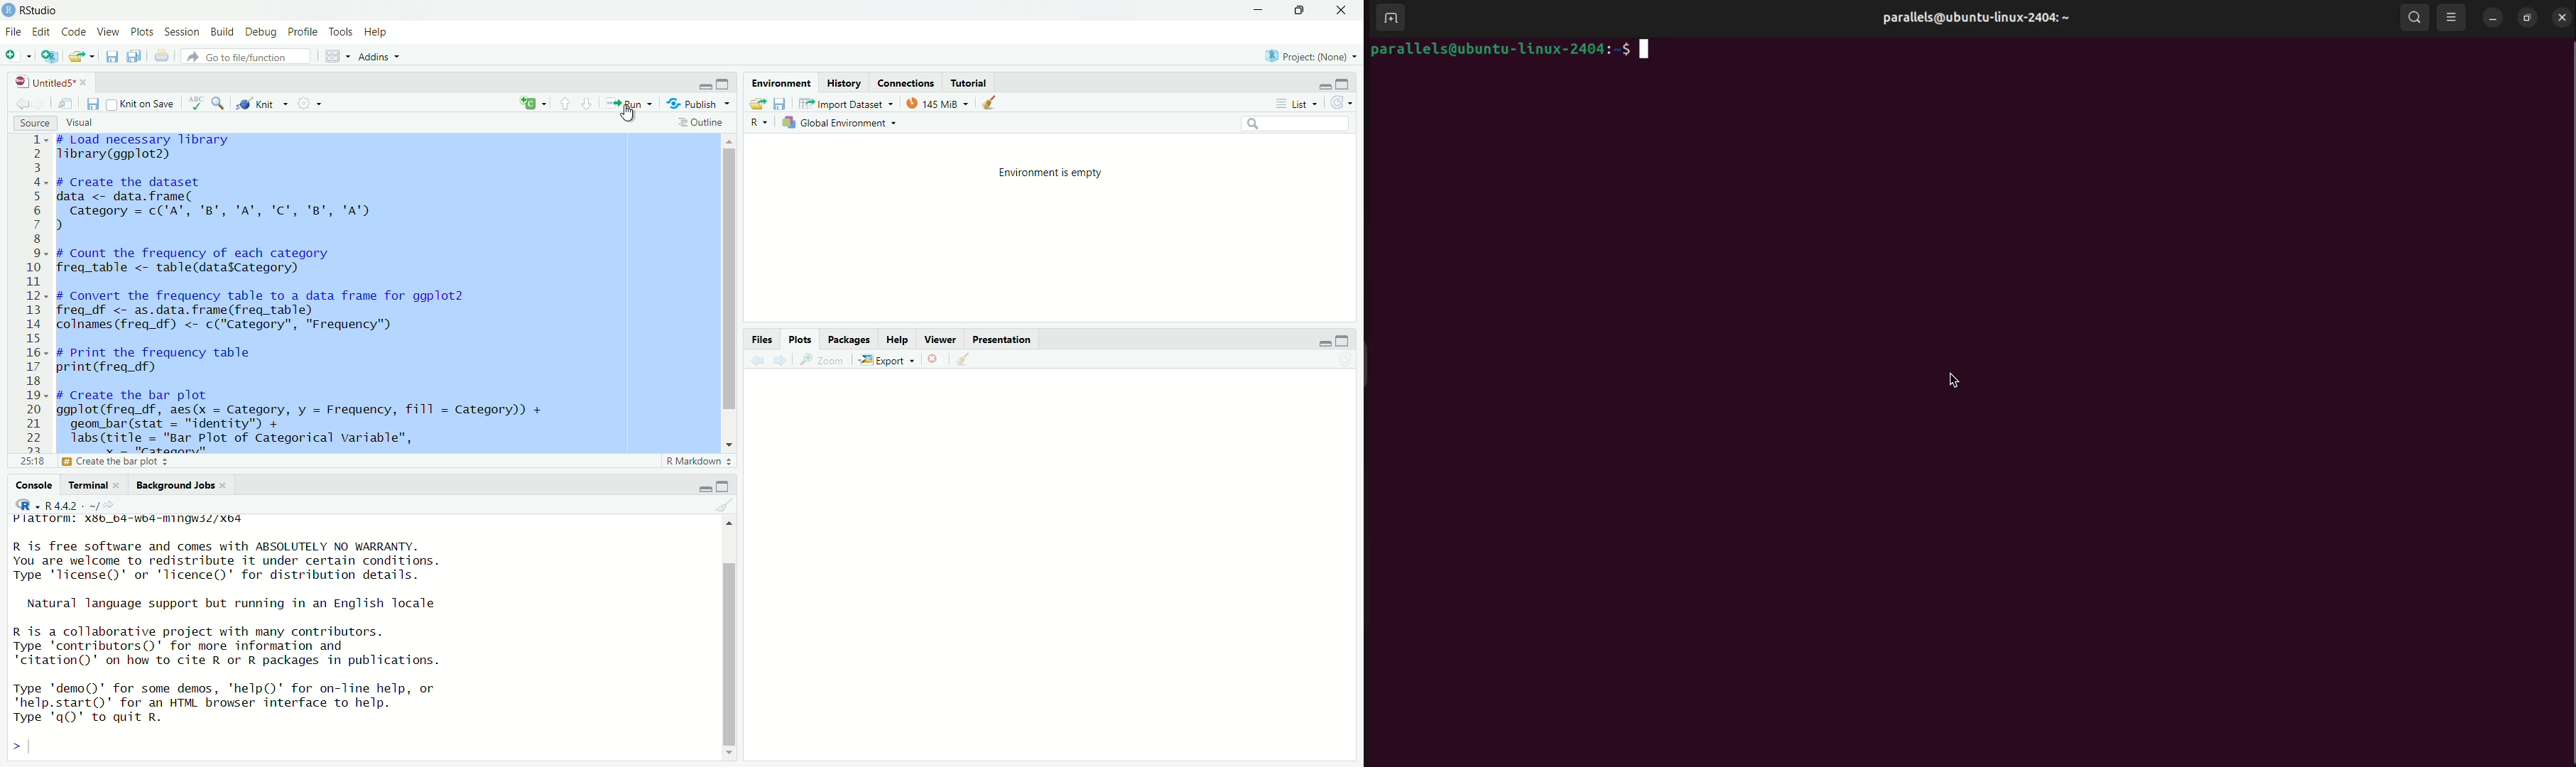 The width and height of the screenshot is (2576, 784). I want to click on Create the bar plot, so click(153, 462).